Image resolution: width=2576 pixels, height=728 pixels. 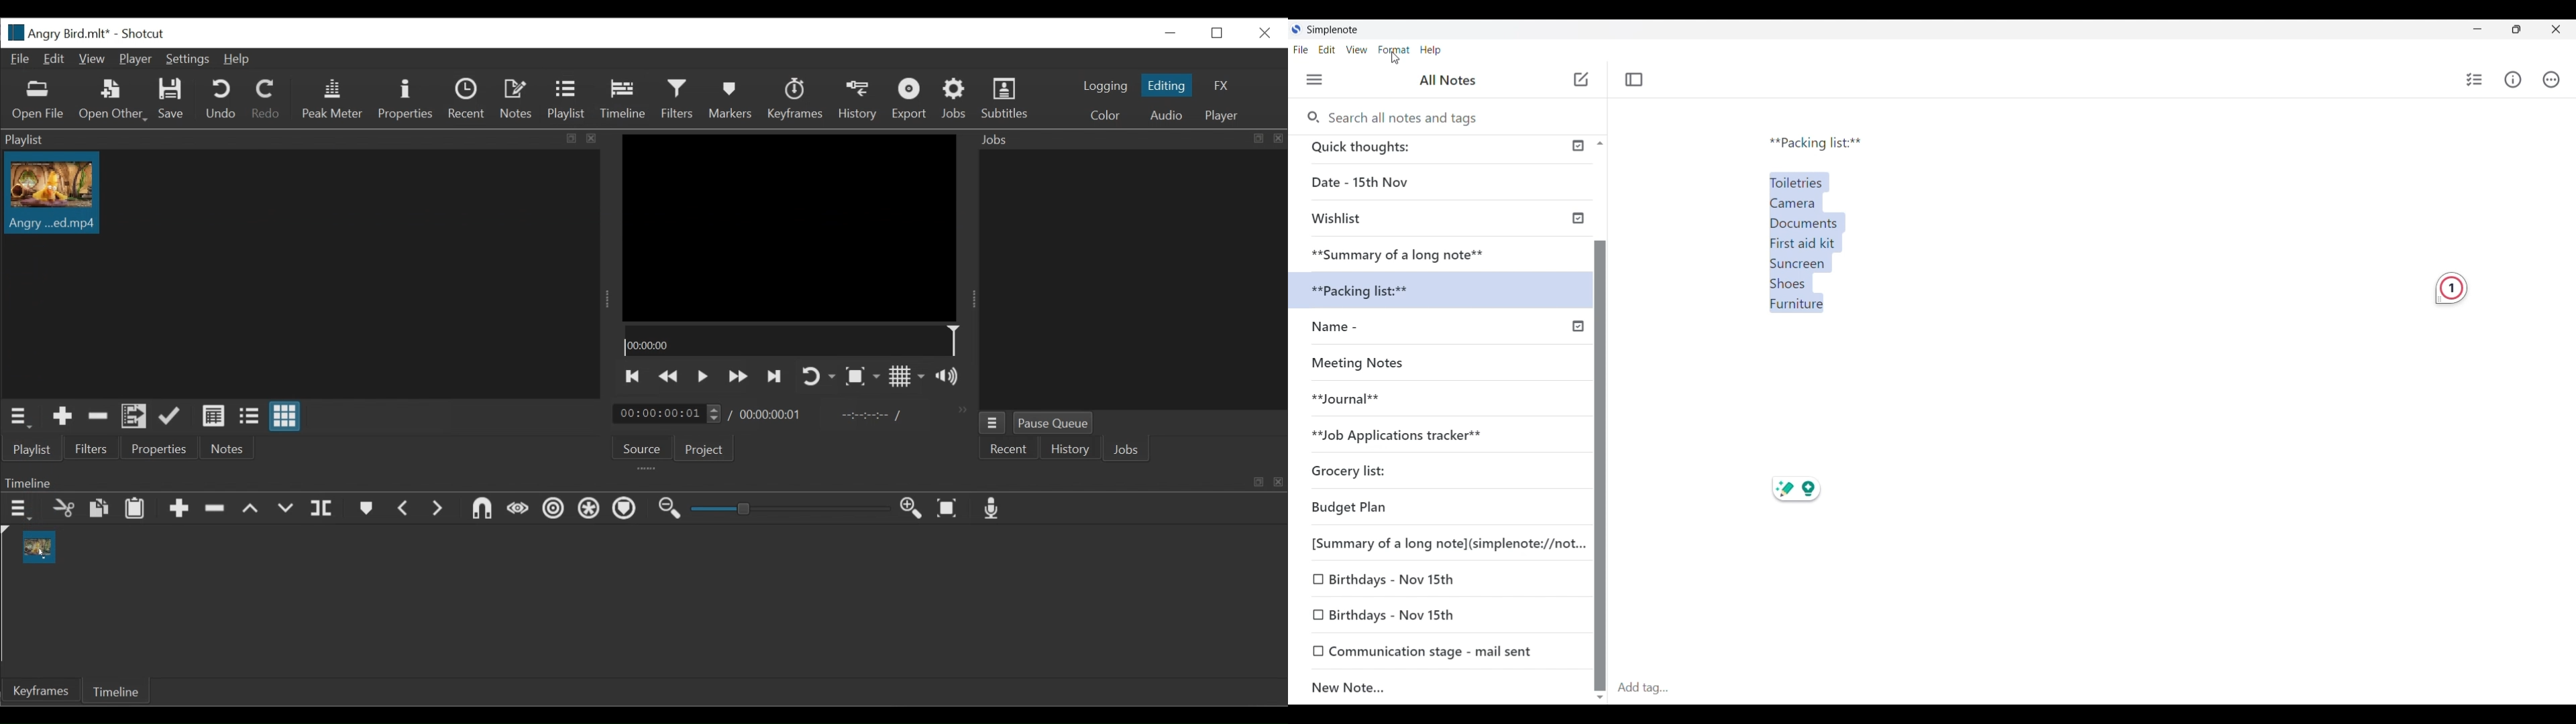 I want to click on Split at playhead, so click(x=323, y=508).